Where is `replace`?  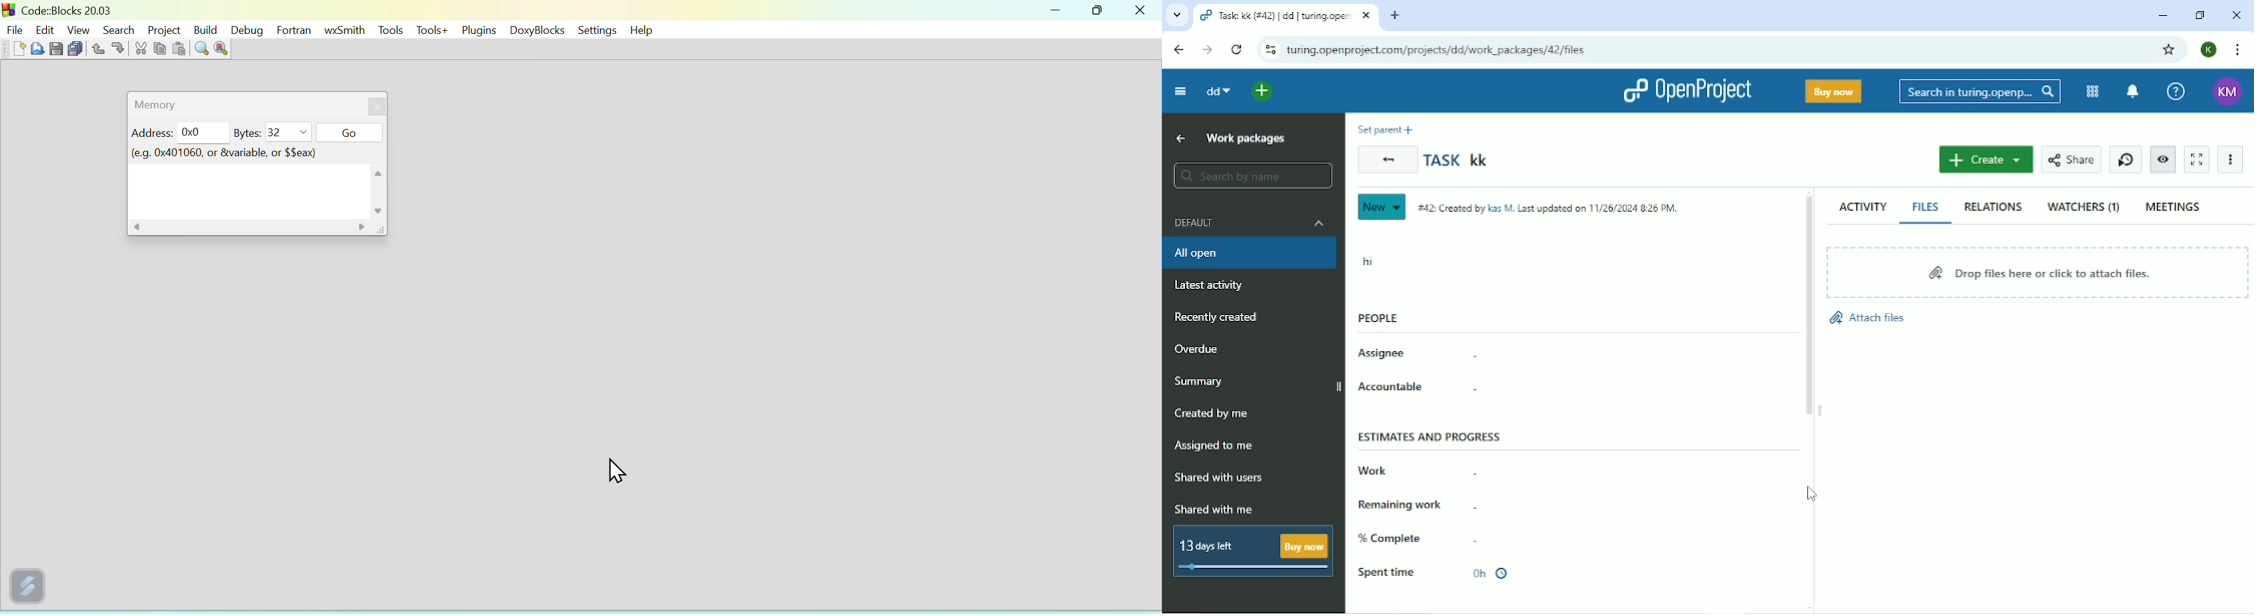 replace is located at coordinates (220, 49).